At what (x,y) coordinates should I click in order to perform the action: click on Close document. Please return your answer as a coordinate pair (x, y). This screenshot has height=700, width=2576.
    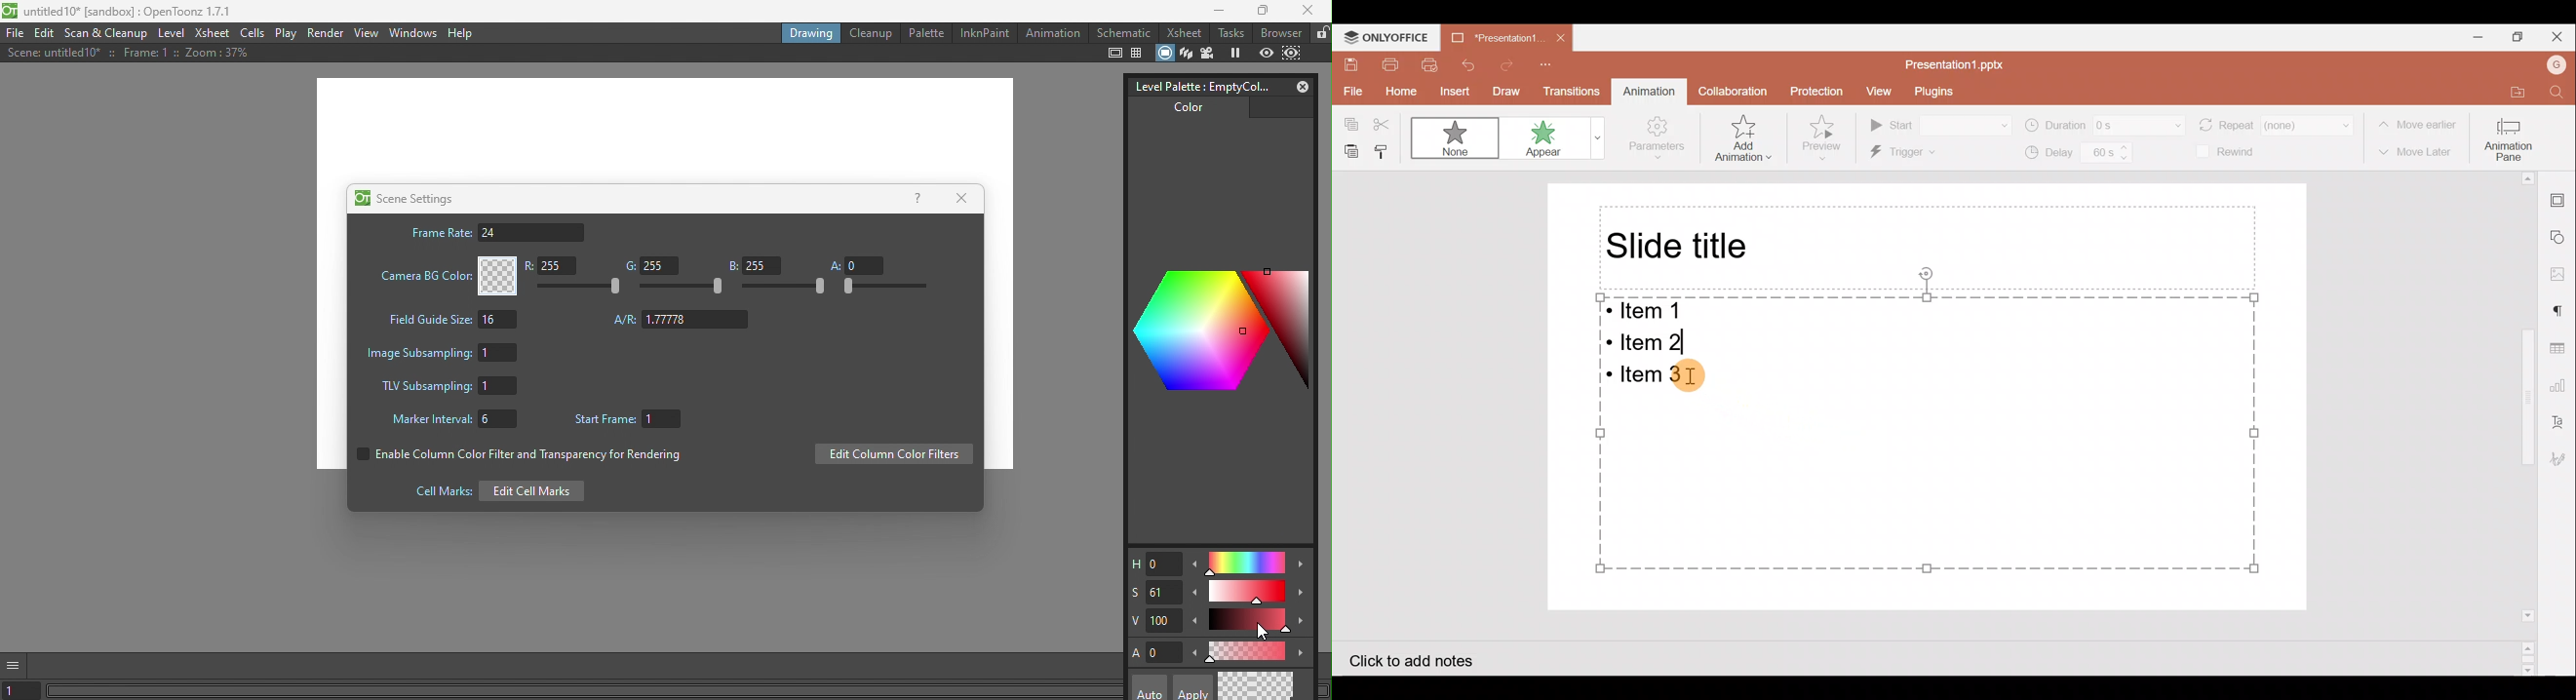
    Looking at the image, I should click on (1557, 36).